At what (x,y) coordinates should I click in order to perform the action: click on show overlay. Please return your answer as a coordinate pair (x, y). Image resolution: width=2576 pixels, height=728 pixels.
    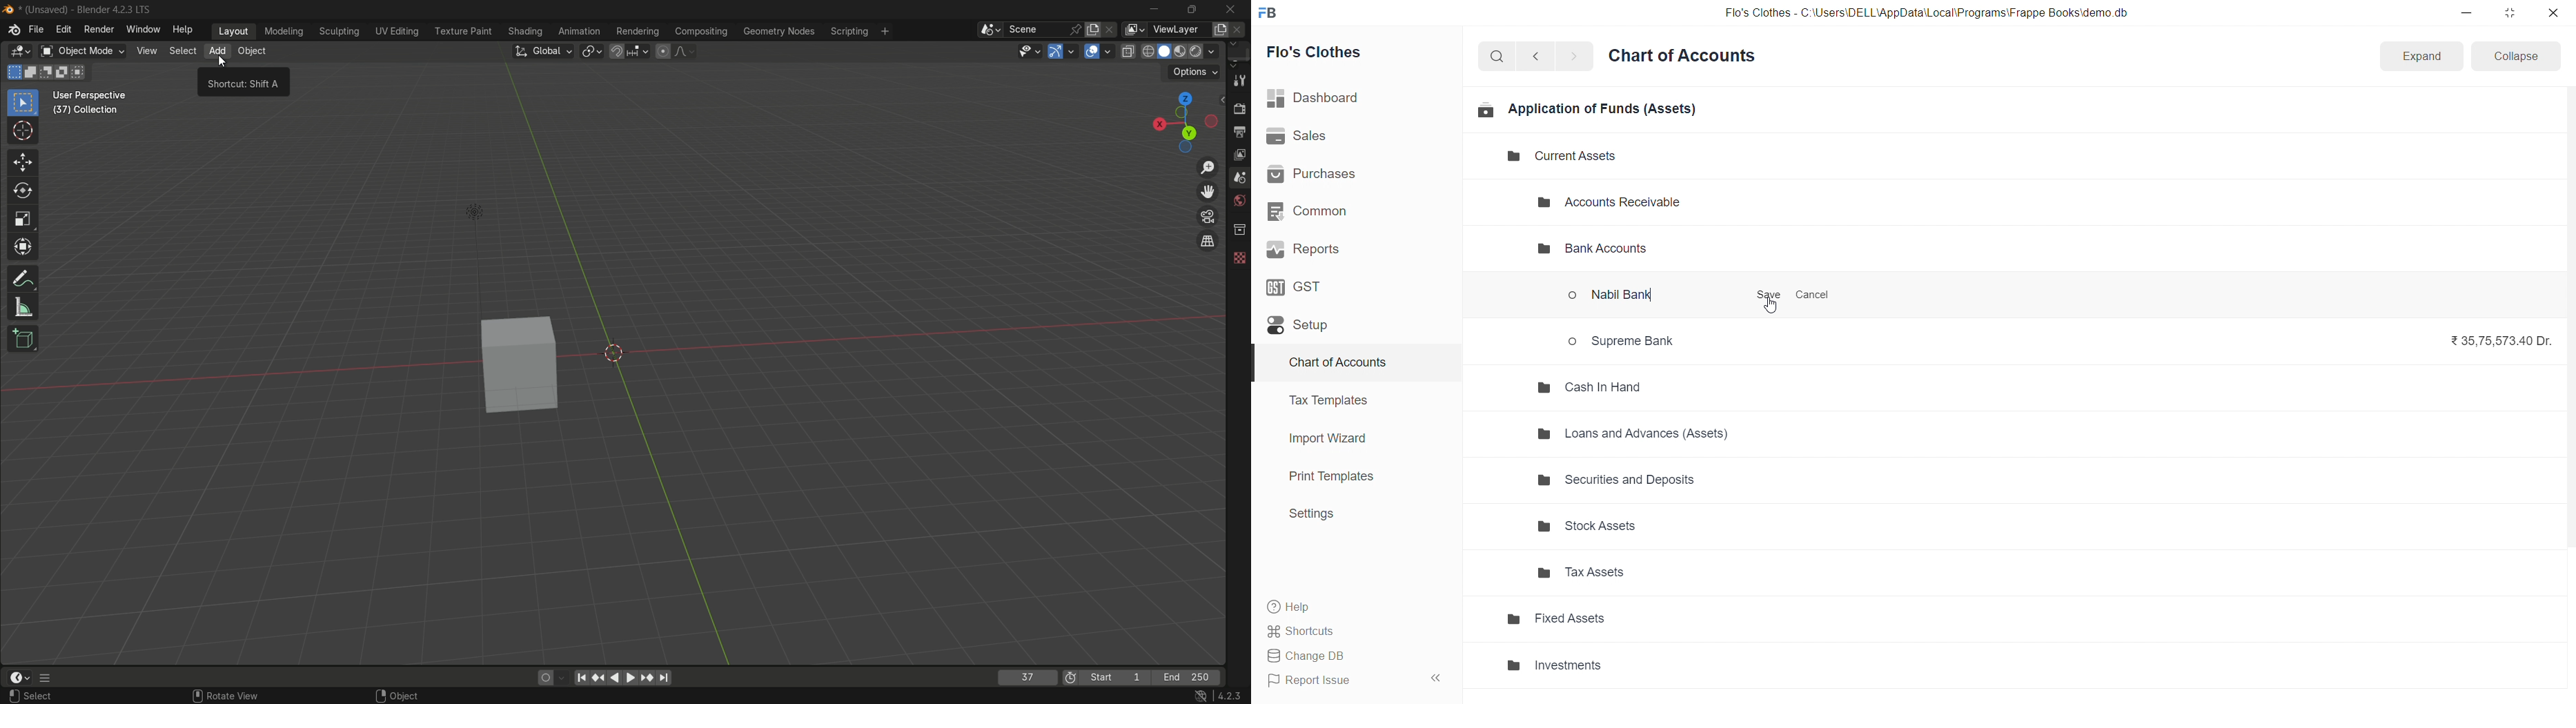
    Looking at the image, I should click on (1092, 51).